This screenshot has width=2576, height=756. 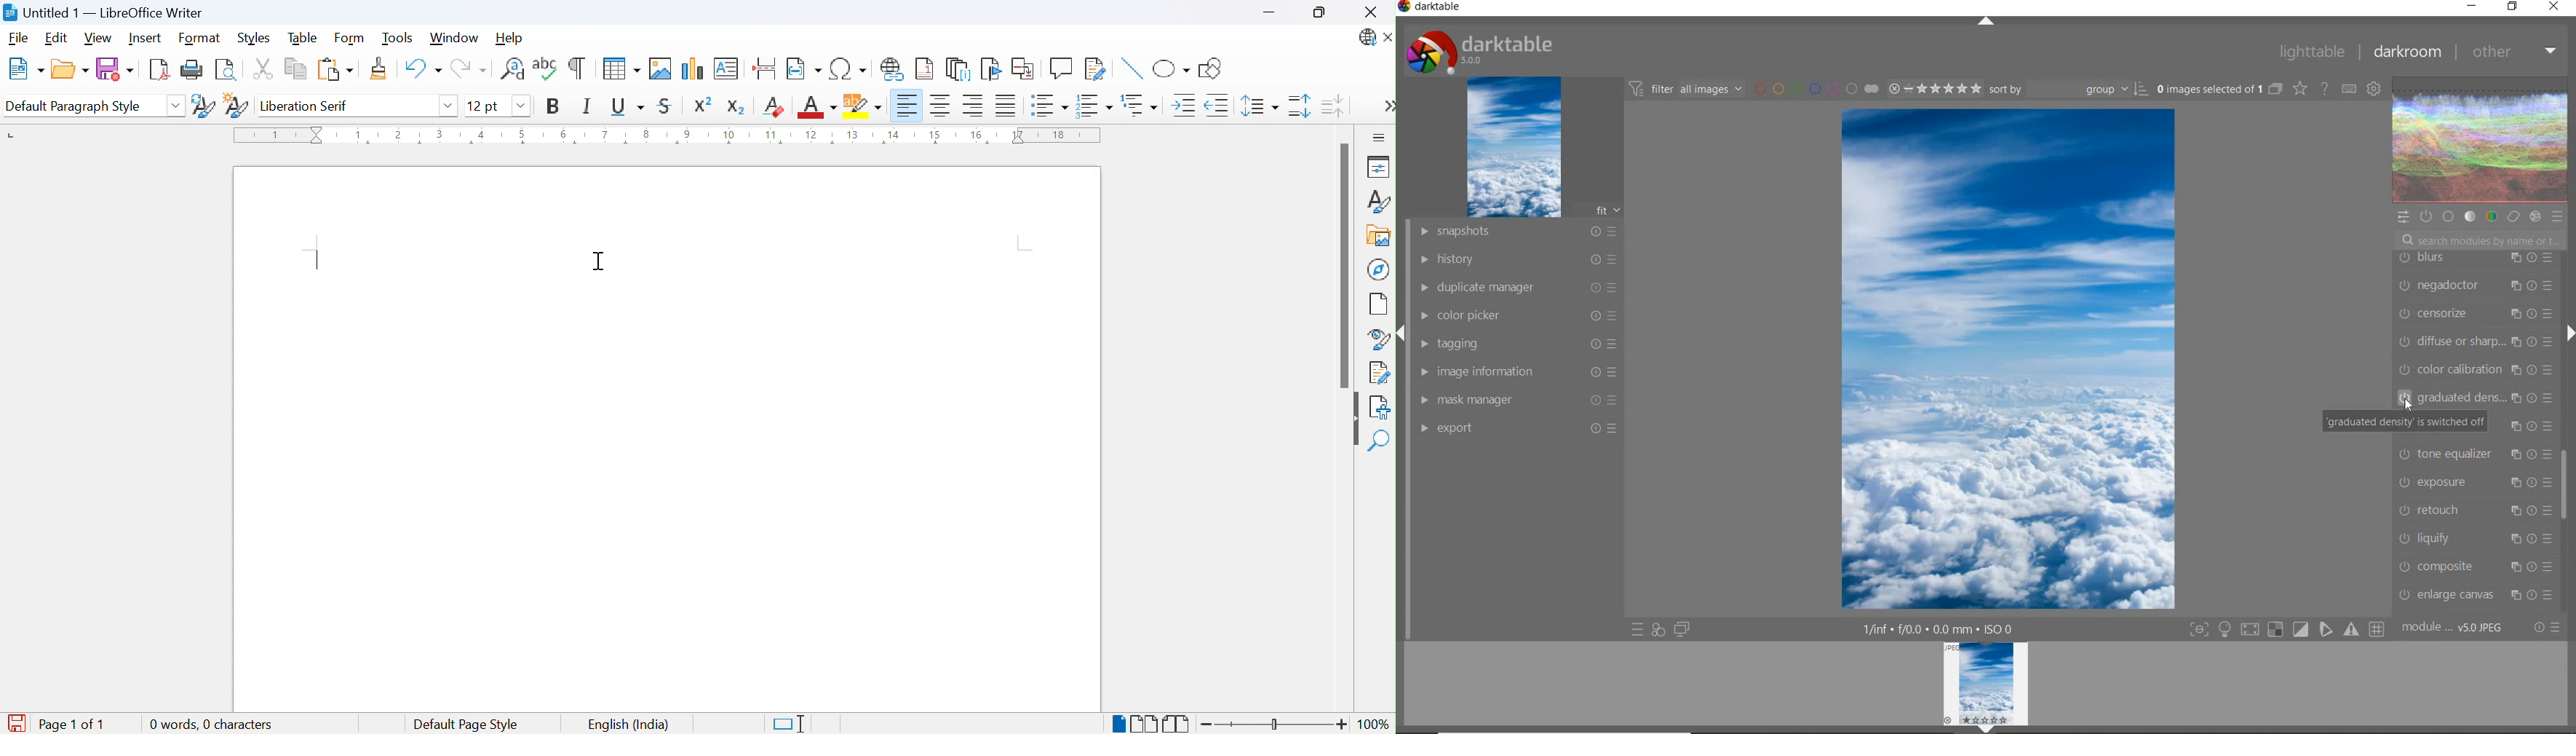 What do you see at coordinates (1139, 103) in the screenshot?
I see `Select outline format` at bounding box center [1139, 103].